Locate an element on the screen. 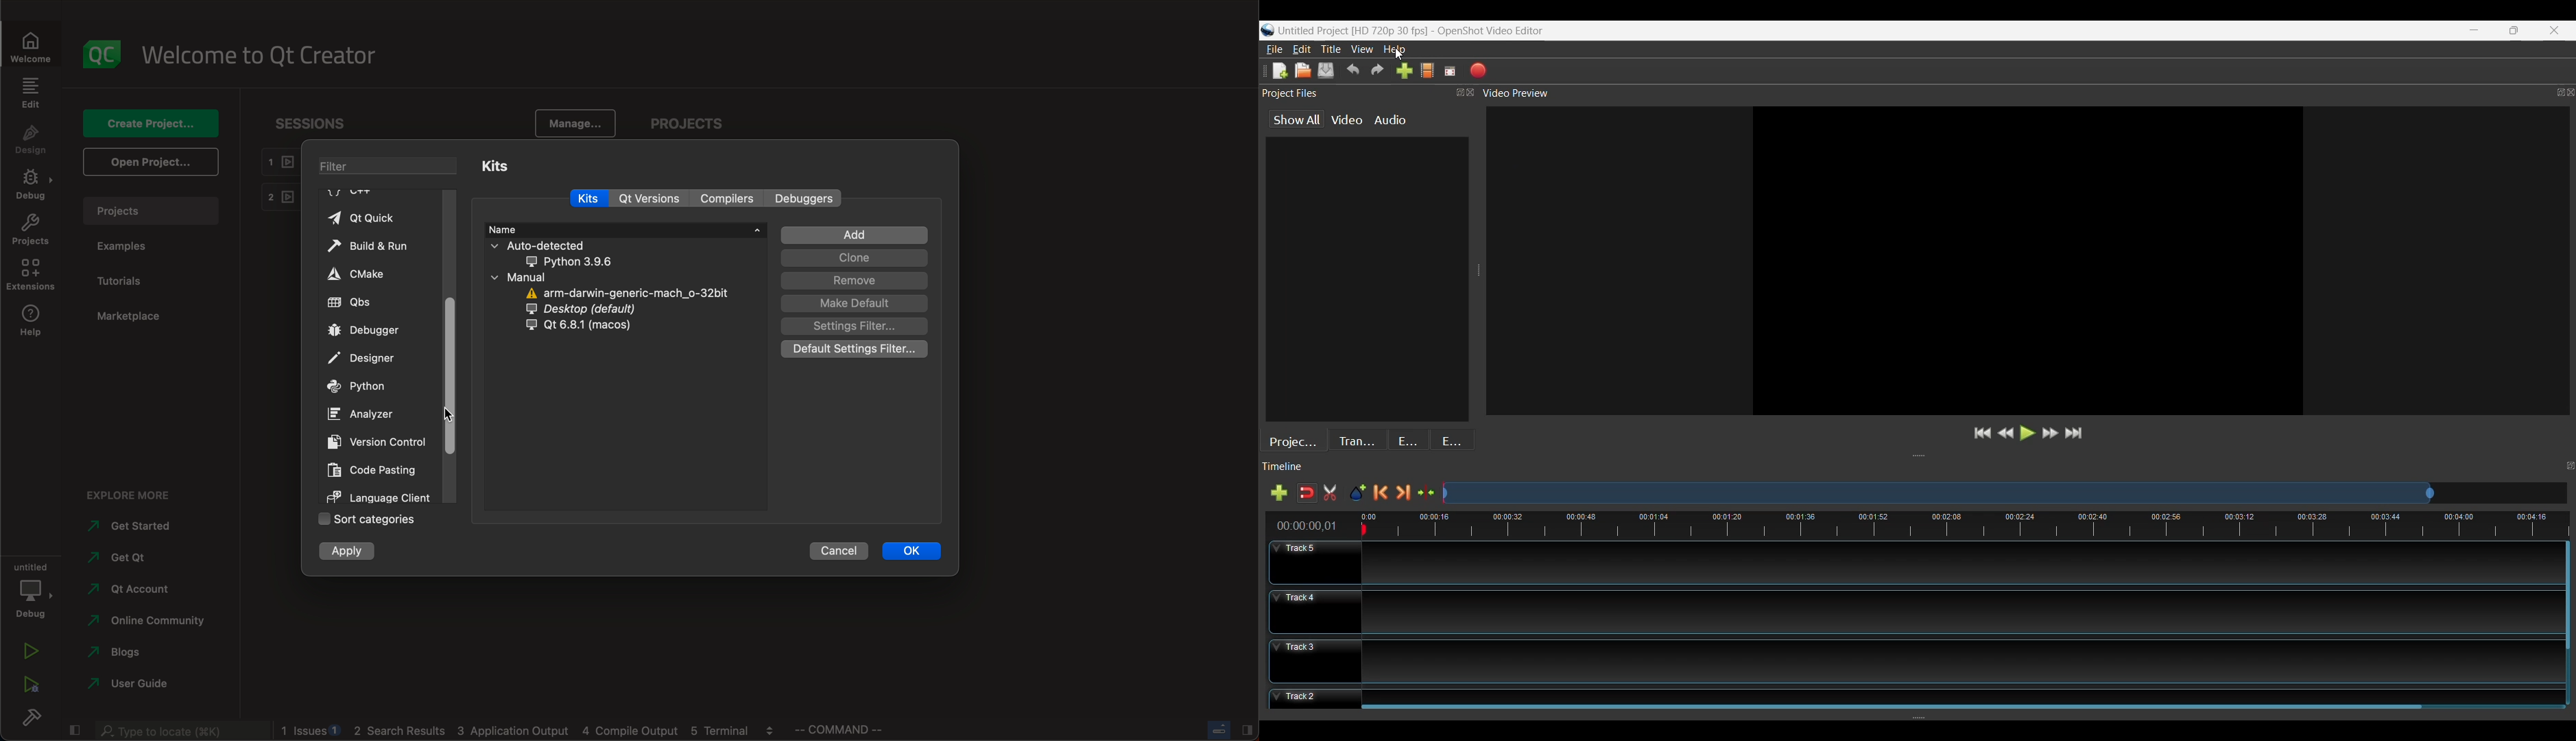 This screenshot has height=756, width=2576. make default is located at coordinates (857, 304).